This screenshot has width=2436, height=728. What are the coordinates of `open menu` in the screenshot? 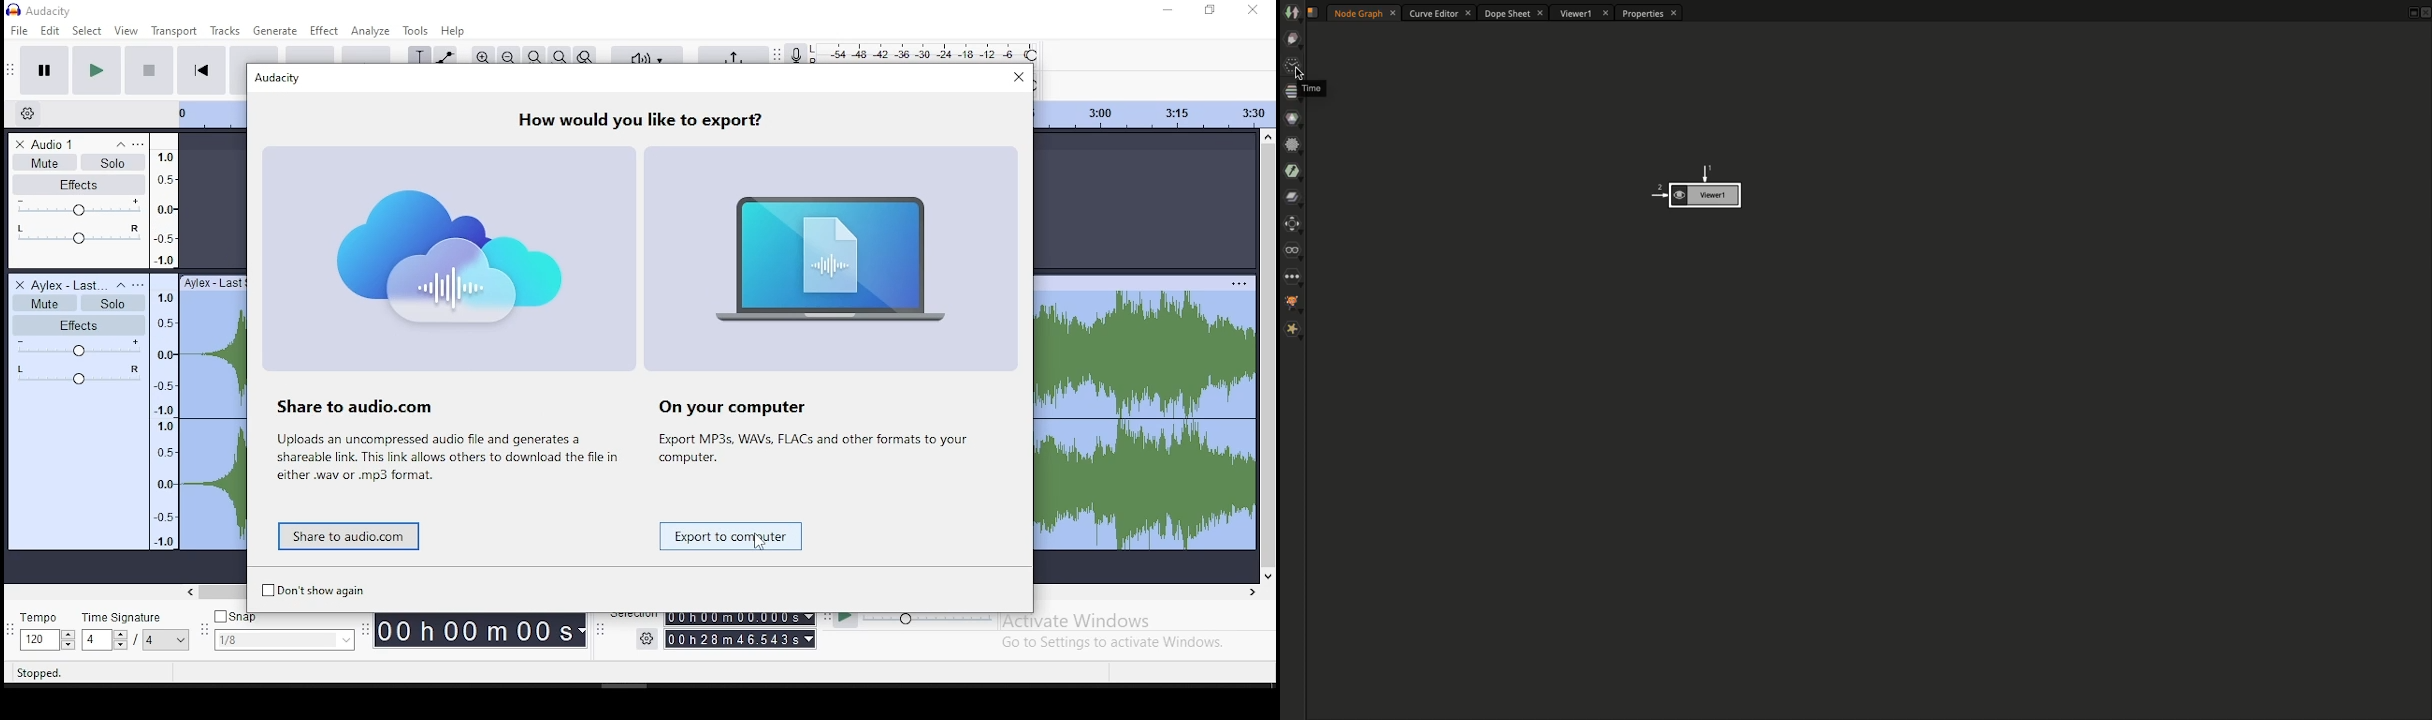 It's located at (140, 144).